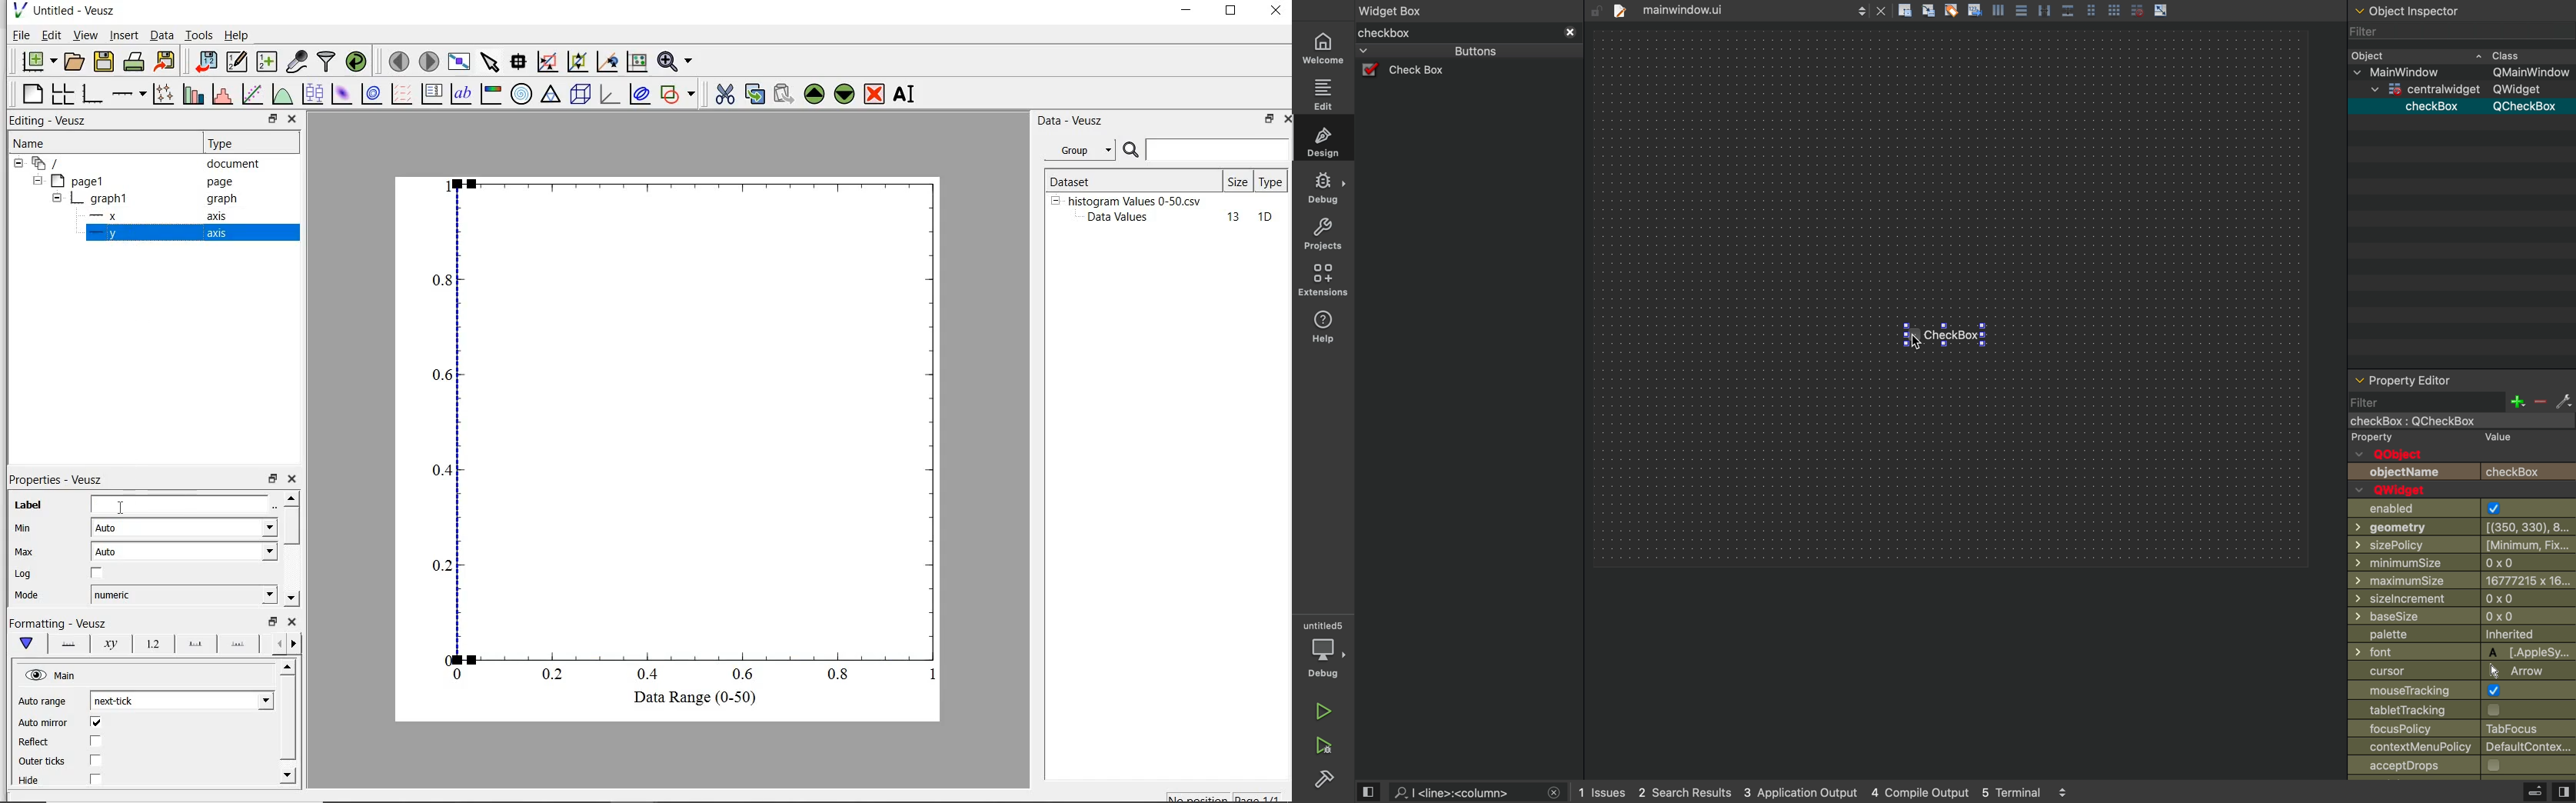 This screenshot has width=2576, height=812. I want to click on object, so click(2447, 54).